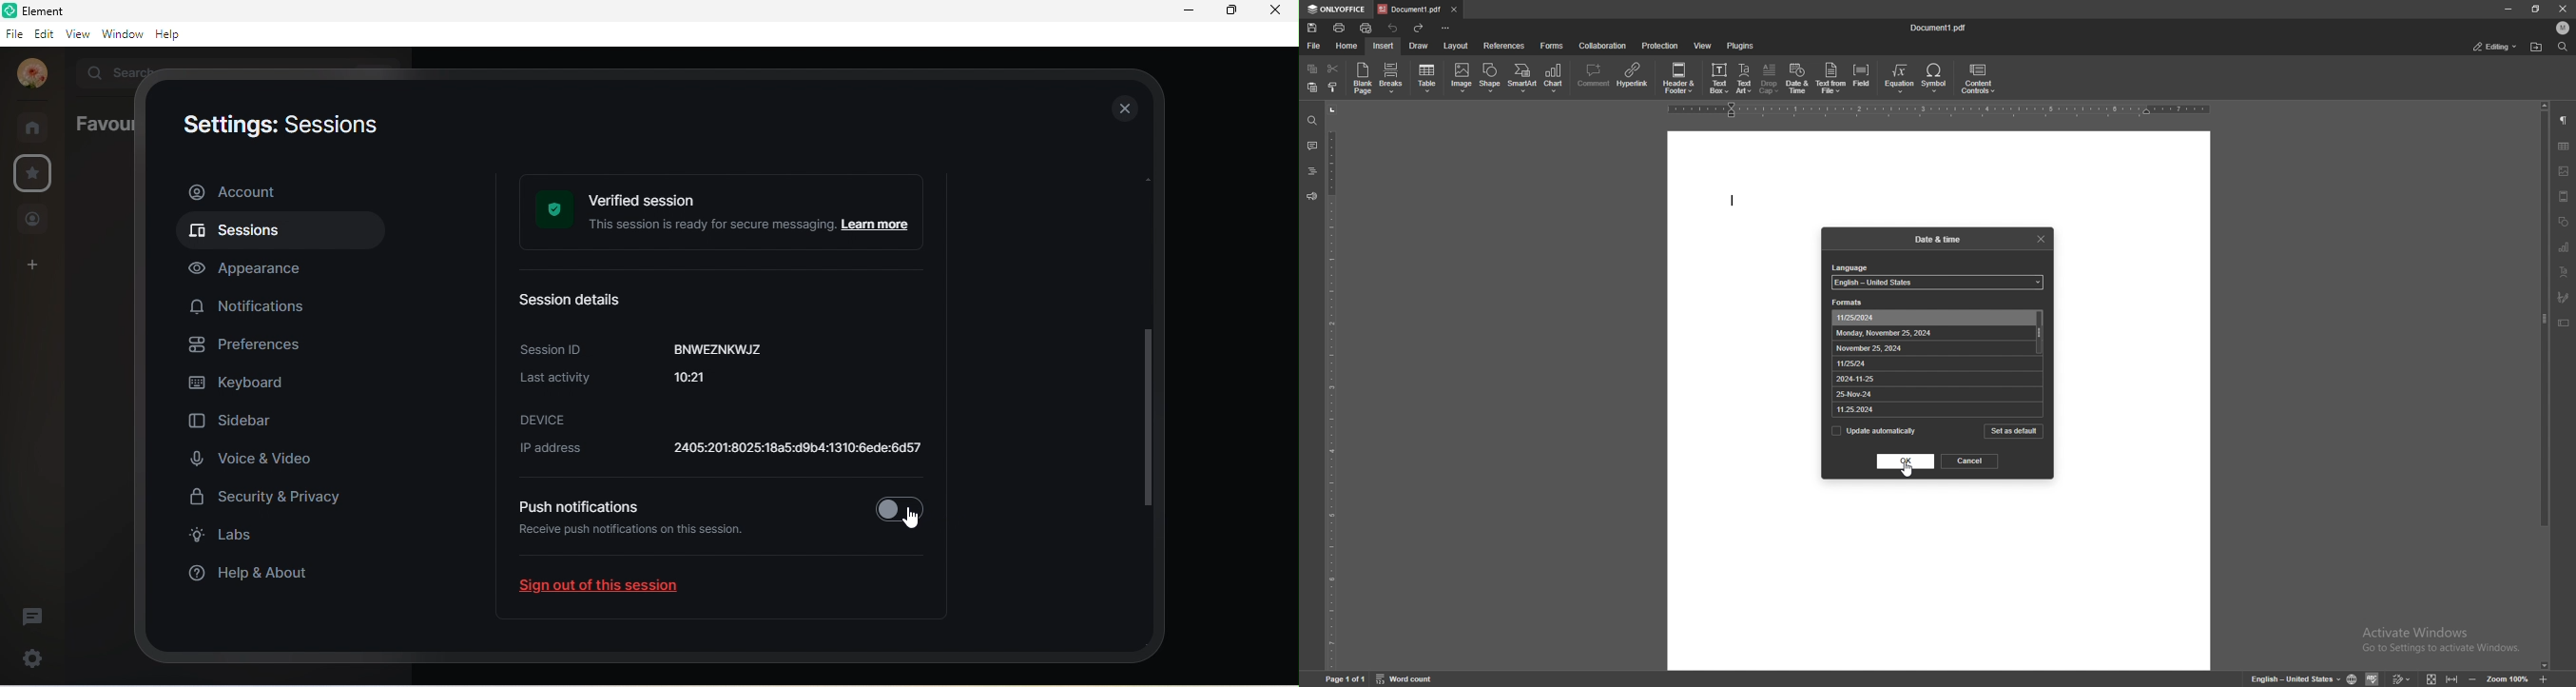 This screenshot has height=700, width=2576. Describe the element at coordinates (638, 542) in the screenshot. I see `receive push notifications on this session` at that location.